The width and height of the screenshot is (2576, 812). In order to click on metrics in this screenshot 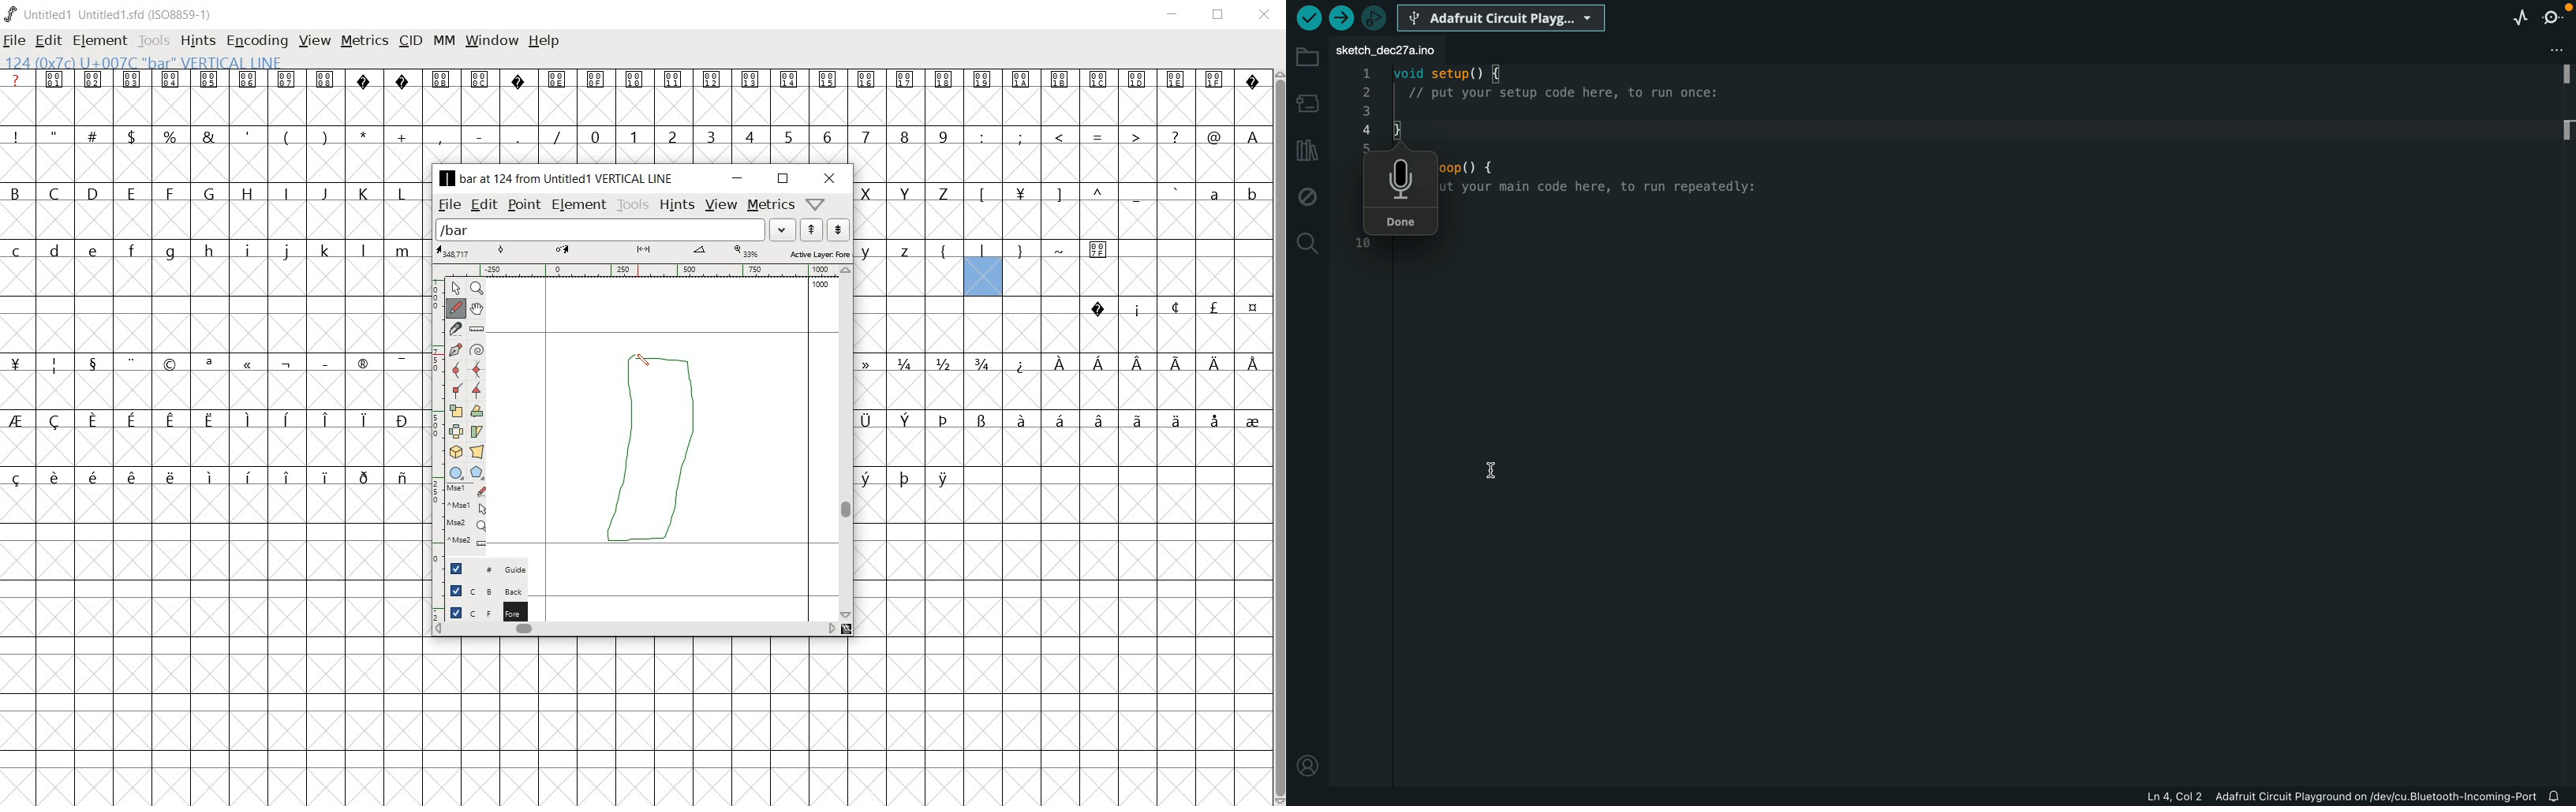, I will do `click(771, 203)`.